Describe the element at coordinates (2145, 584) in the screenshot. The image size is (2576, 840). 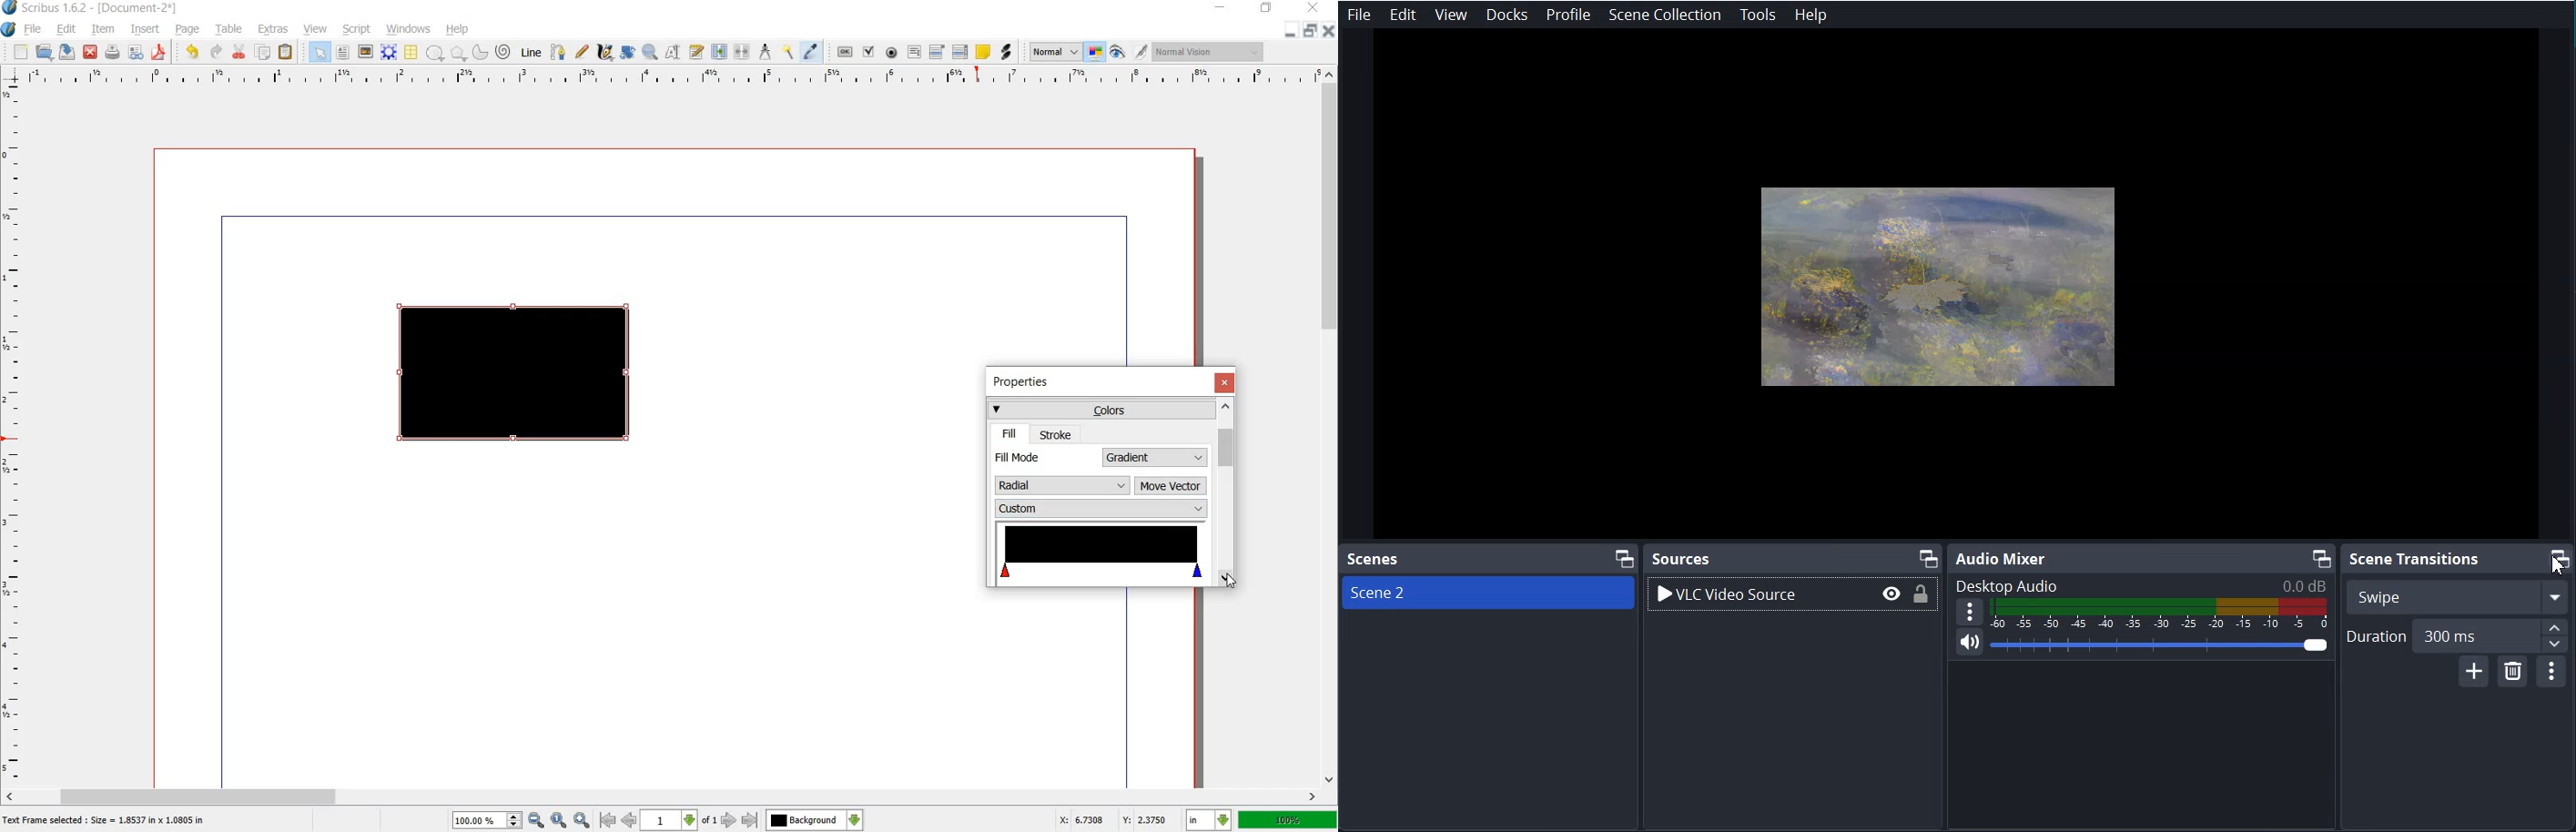
I see `desktop audio` at that location.